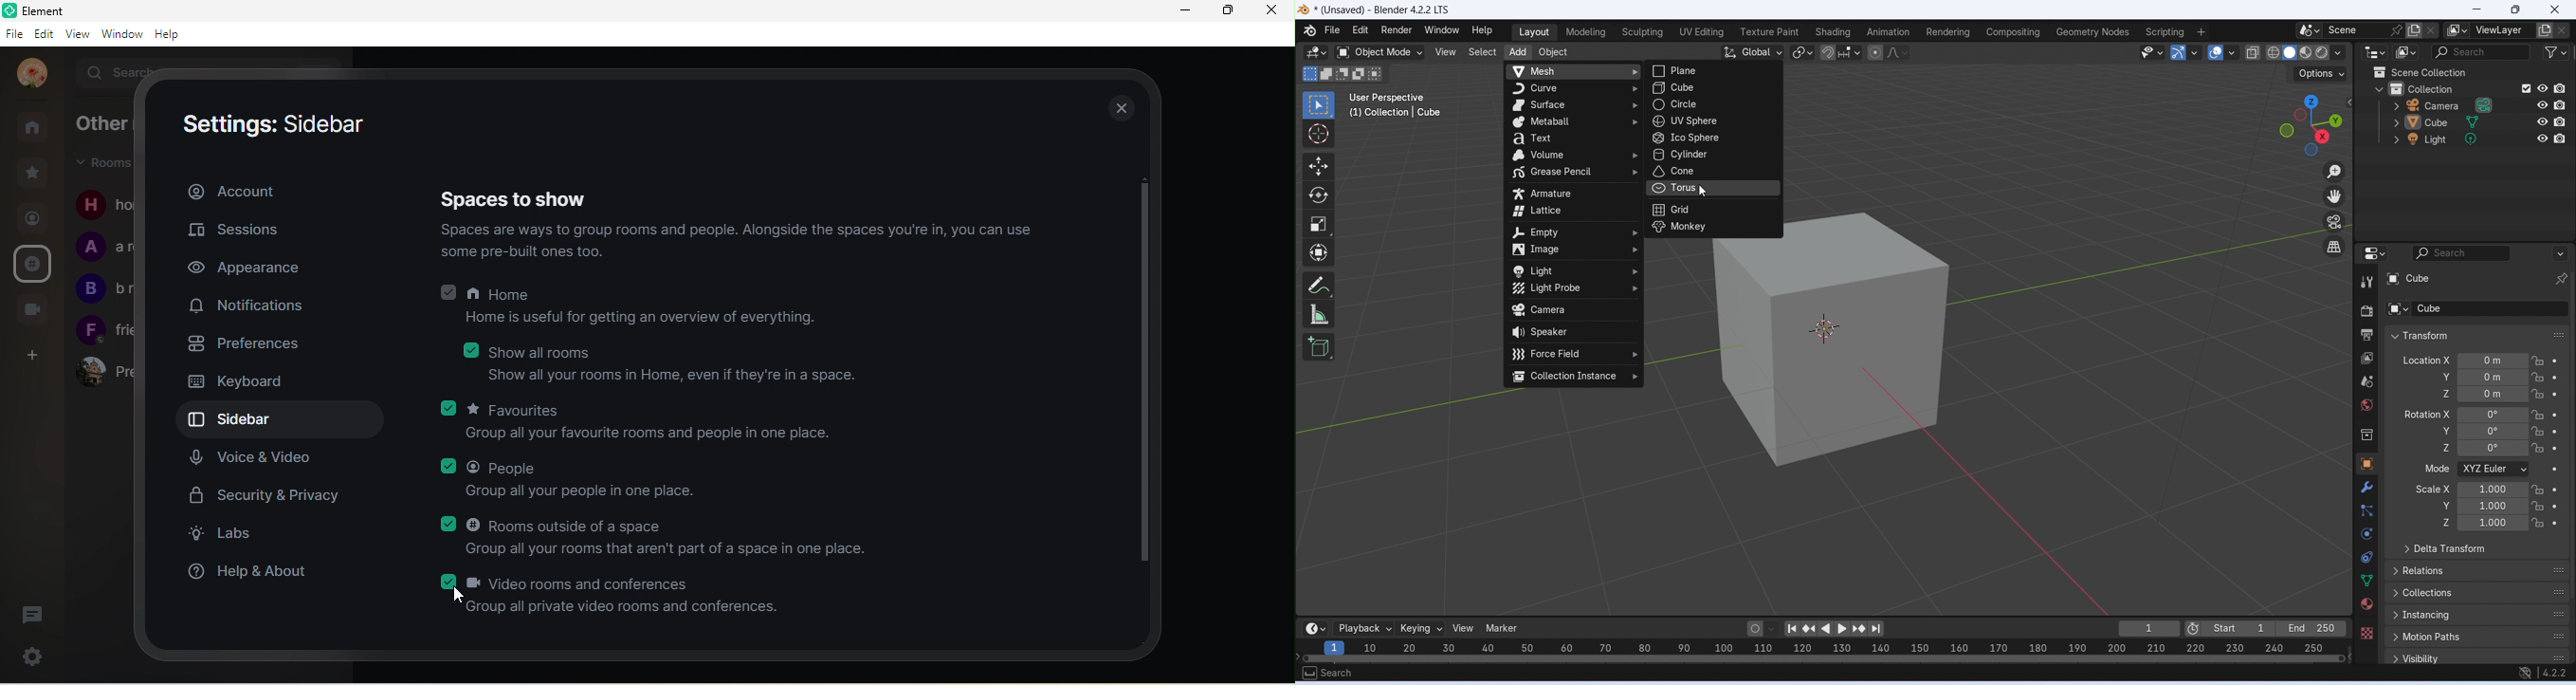  I want to click on Editor type, so click(1313, 628).